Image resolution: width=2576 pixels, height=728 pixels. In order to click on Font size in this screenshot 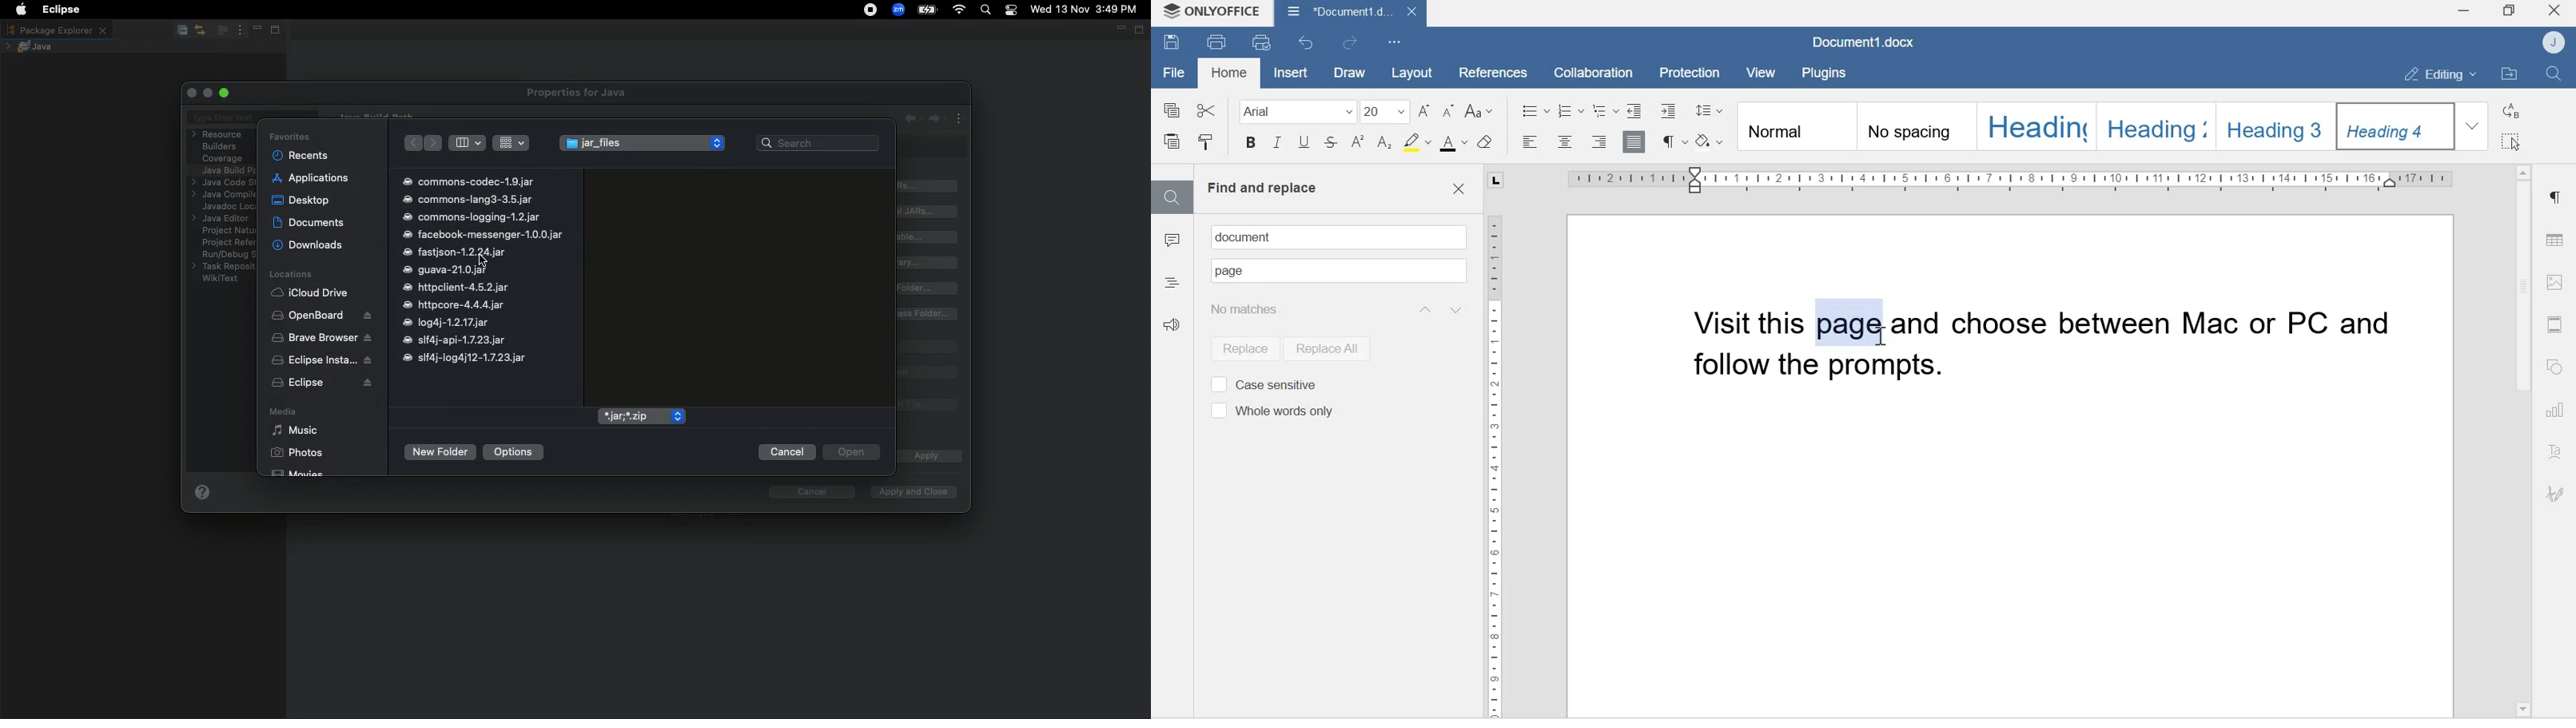, I will do `click(1386, 111)`.